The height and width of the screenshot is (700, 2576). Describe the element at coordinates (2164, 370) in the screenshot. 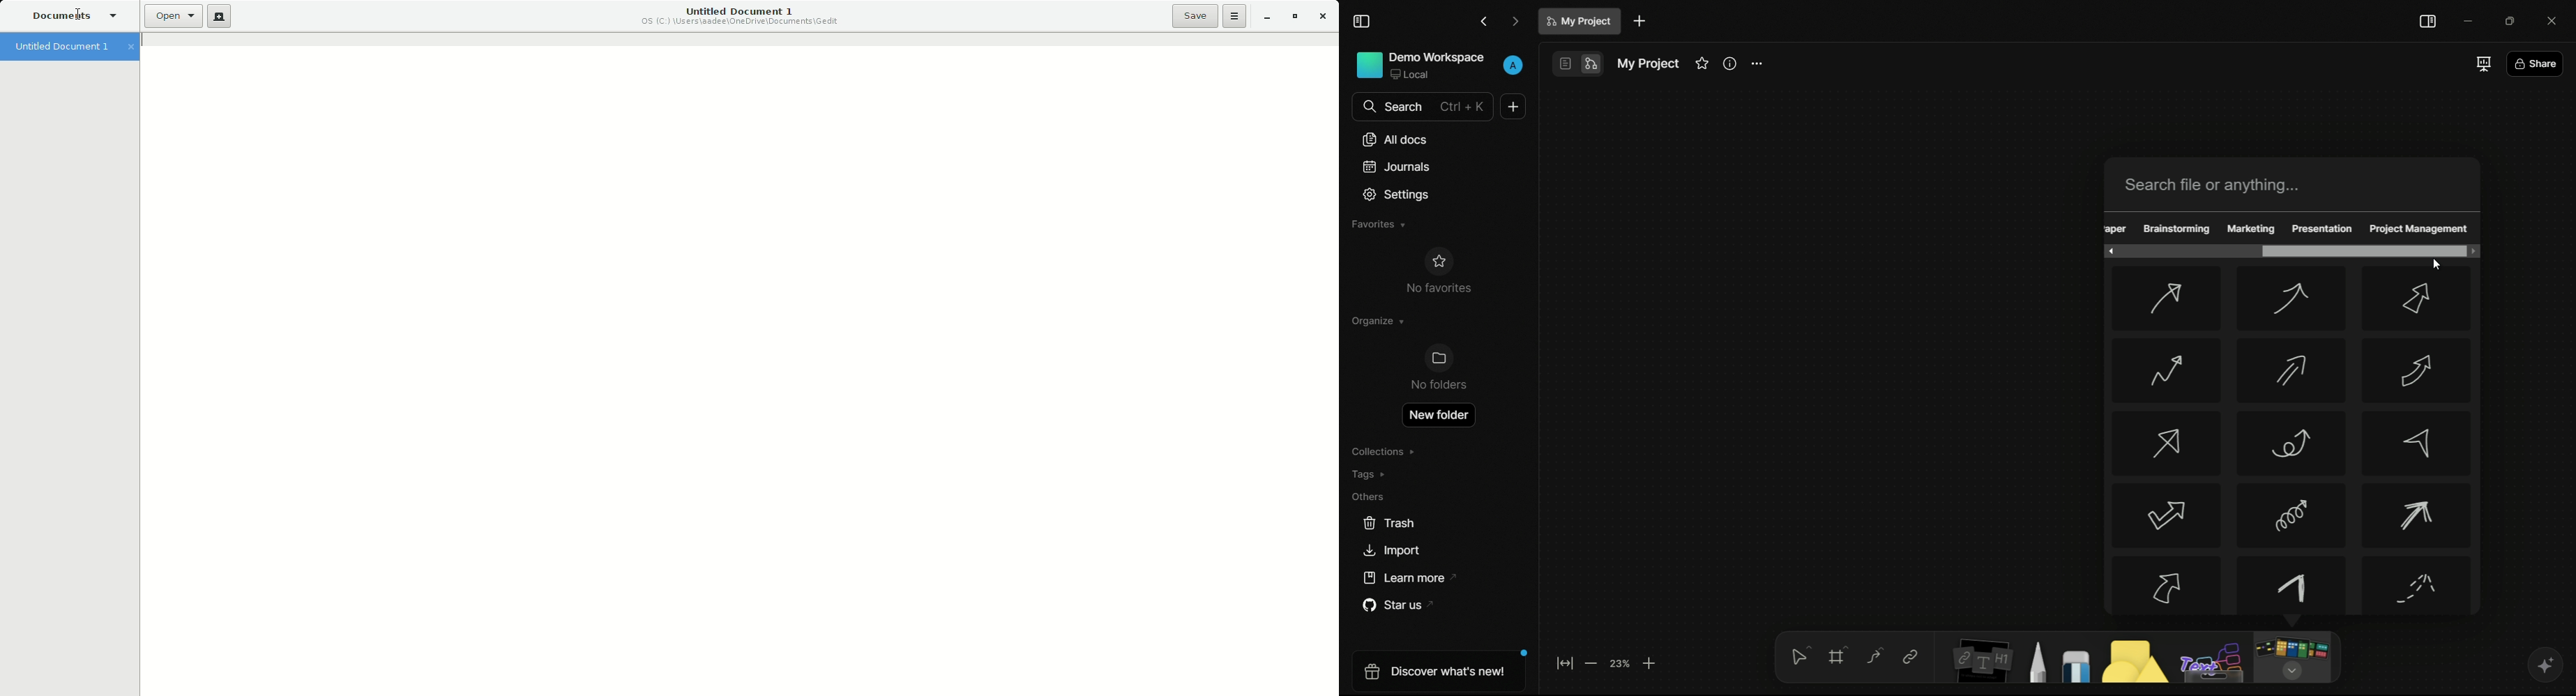

I see `arrow-4` at that location.